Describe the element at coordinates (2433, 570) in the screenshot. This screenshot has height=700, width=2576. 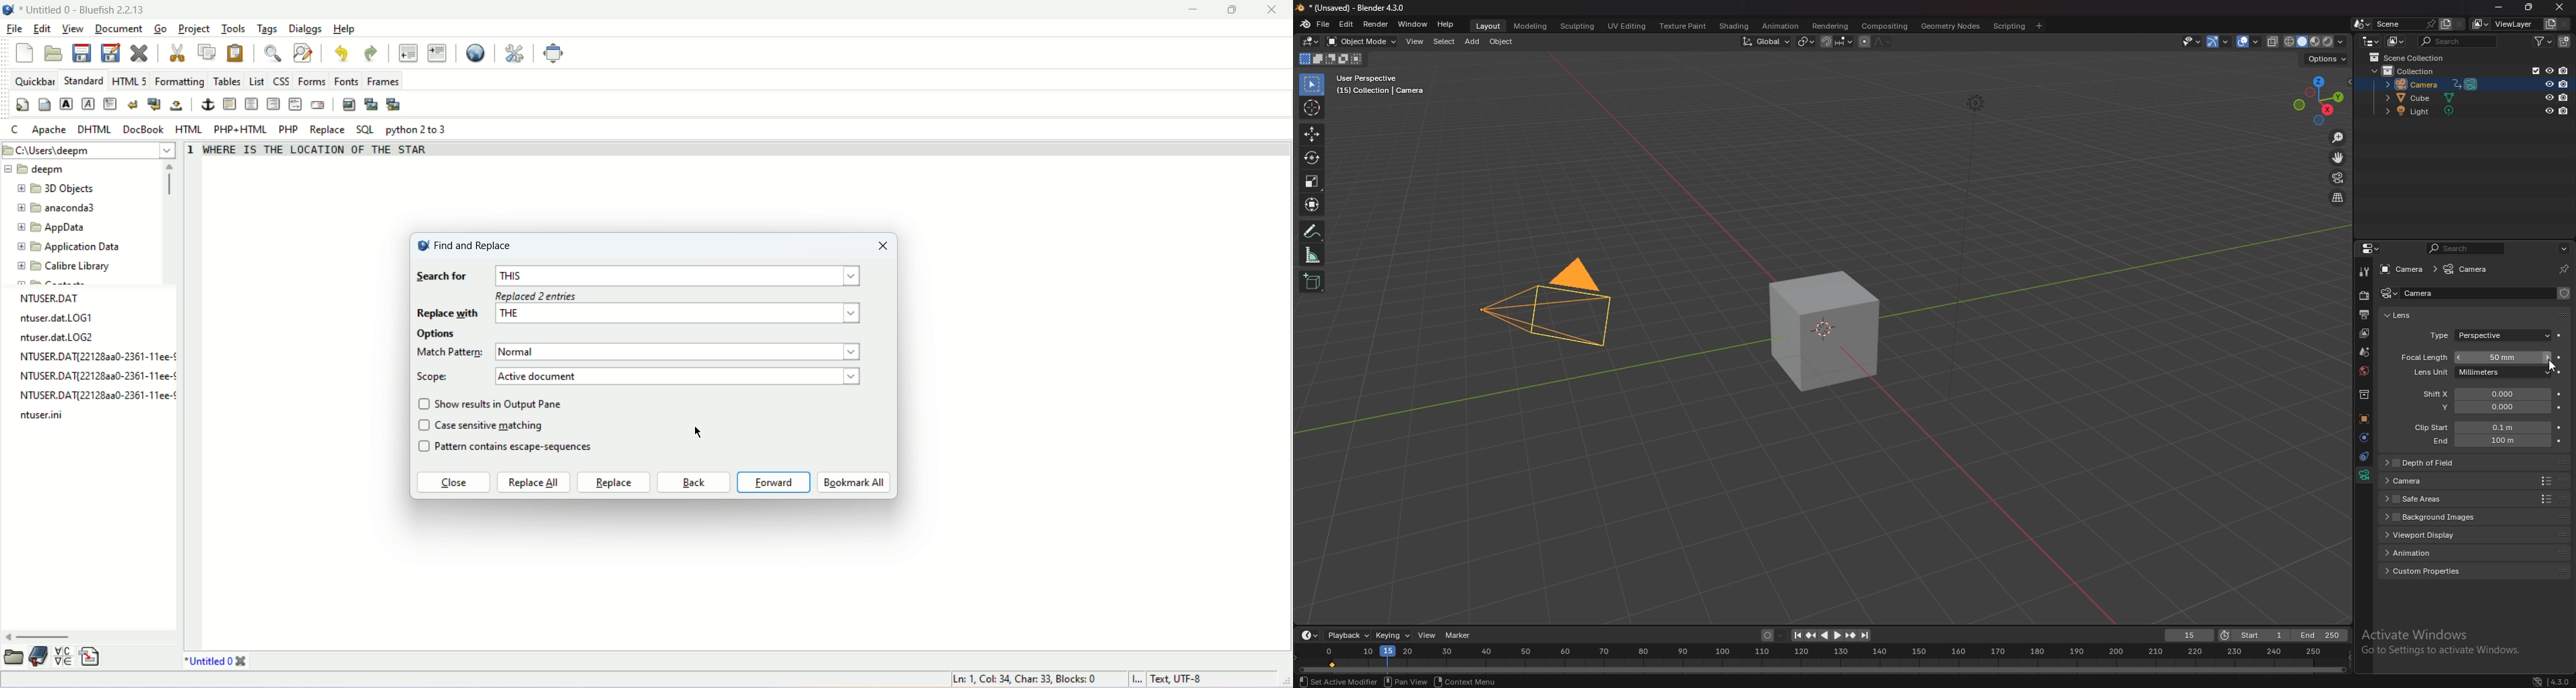
I see `custom properties` at that location.